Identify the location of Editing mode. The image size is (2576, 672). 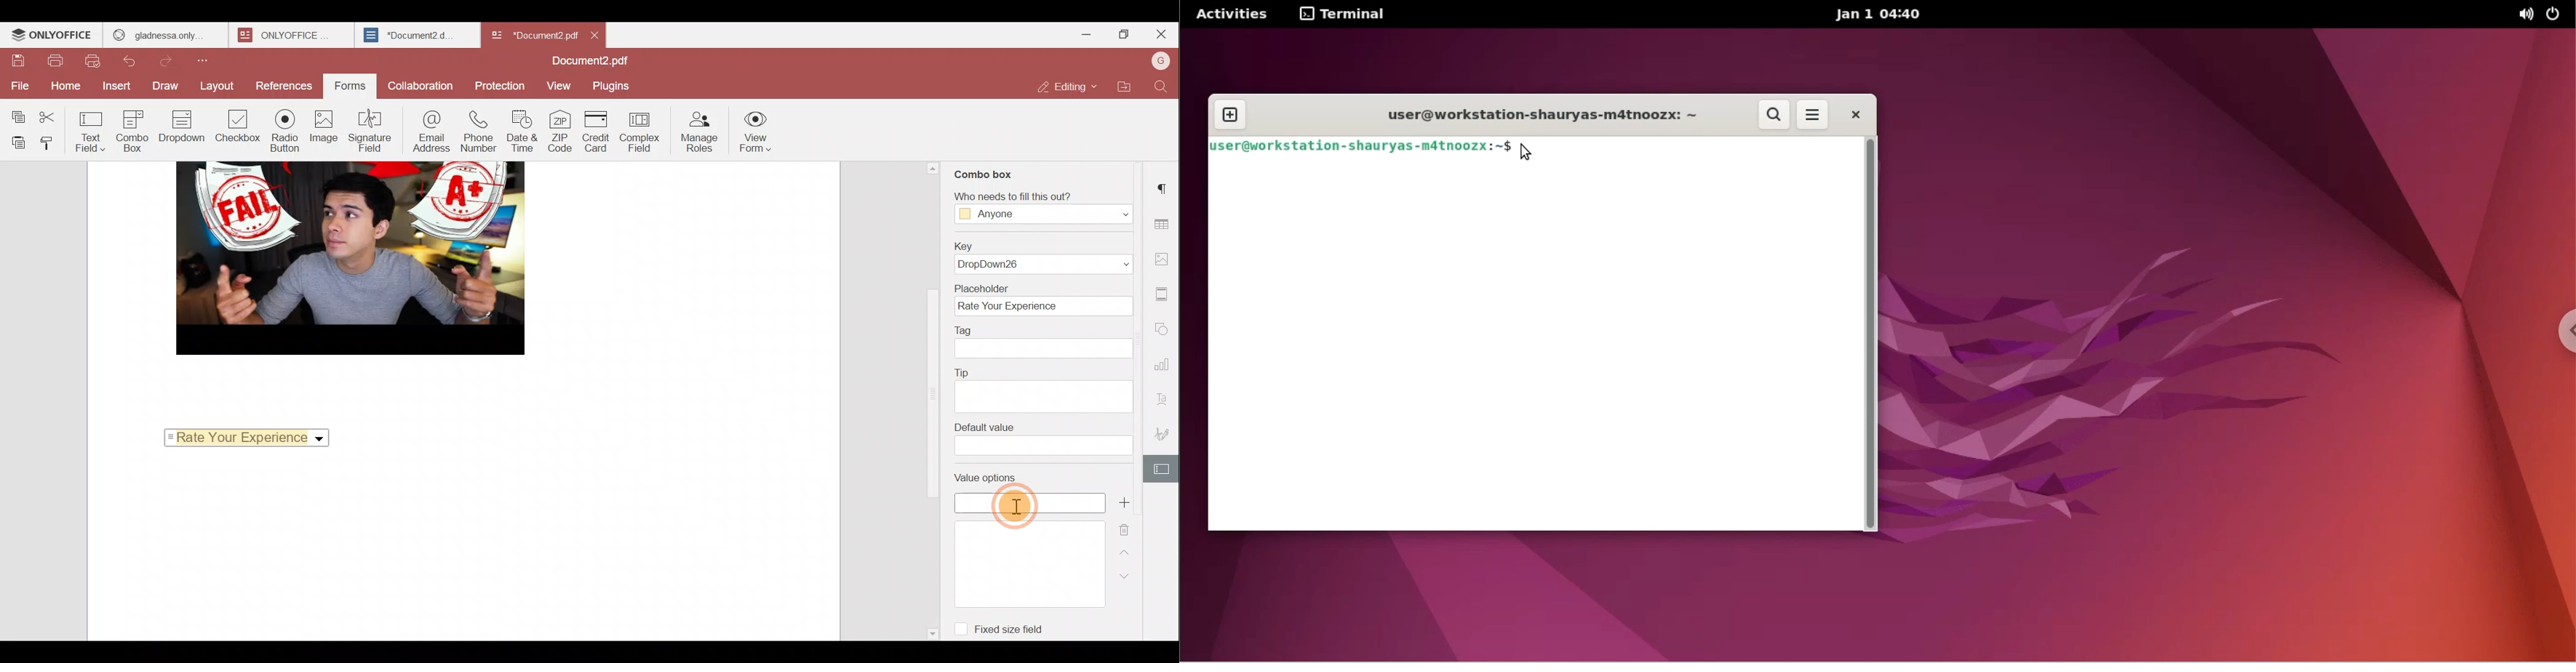
(1066, 88).